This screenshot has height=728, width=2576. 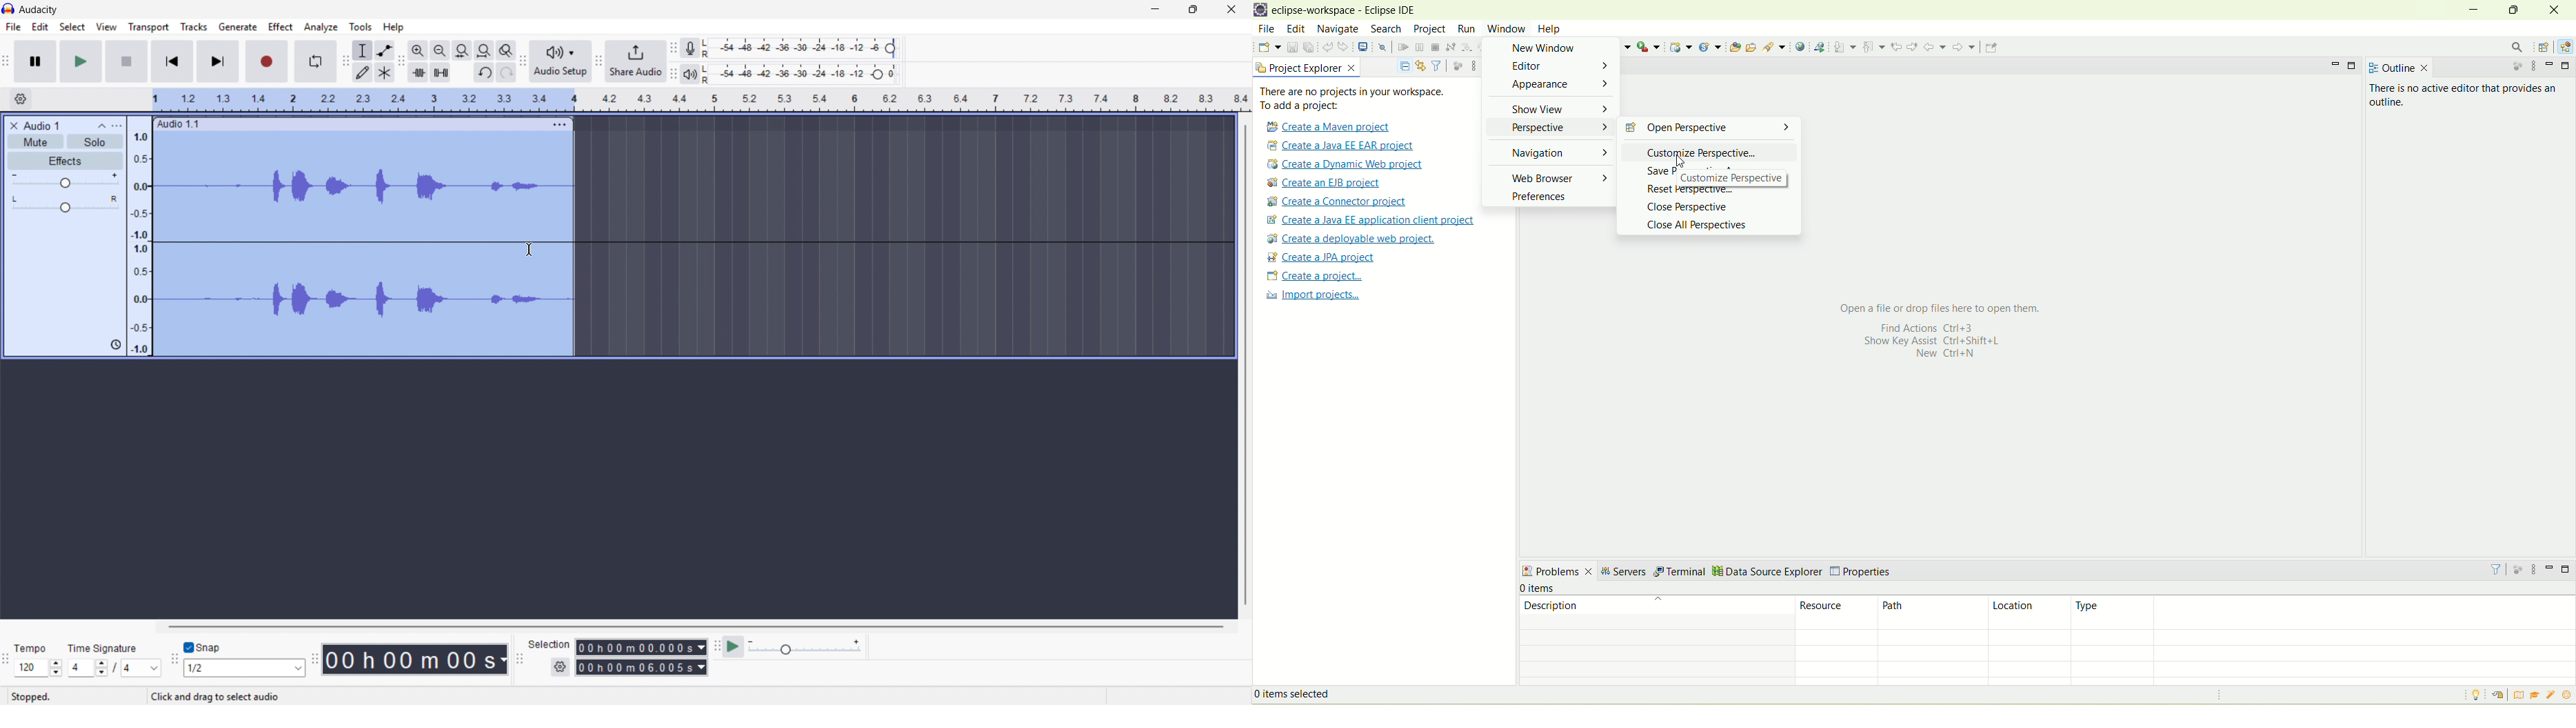 What do you see at coordinates (641, 668) in the screenshot?
I see `selection end time` at bounding box center [641, 668].